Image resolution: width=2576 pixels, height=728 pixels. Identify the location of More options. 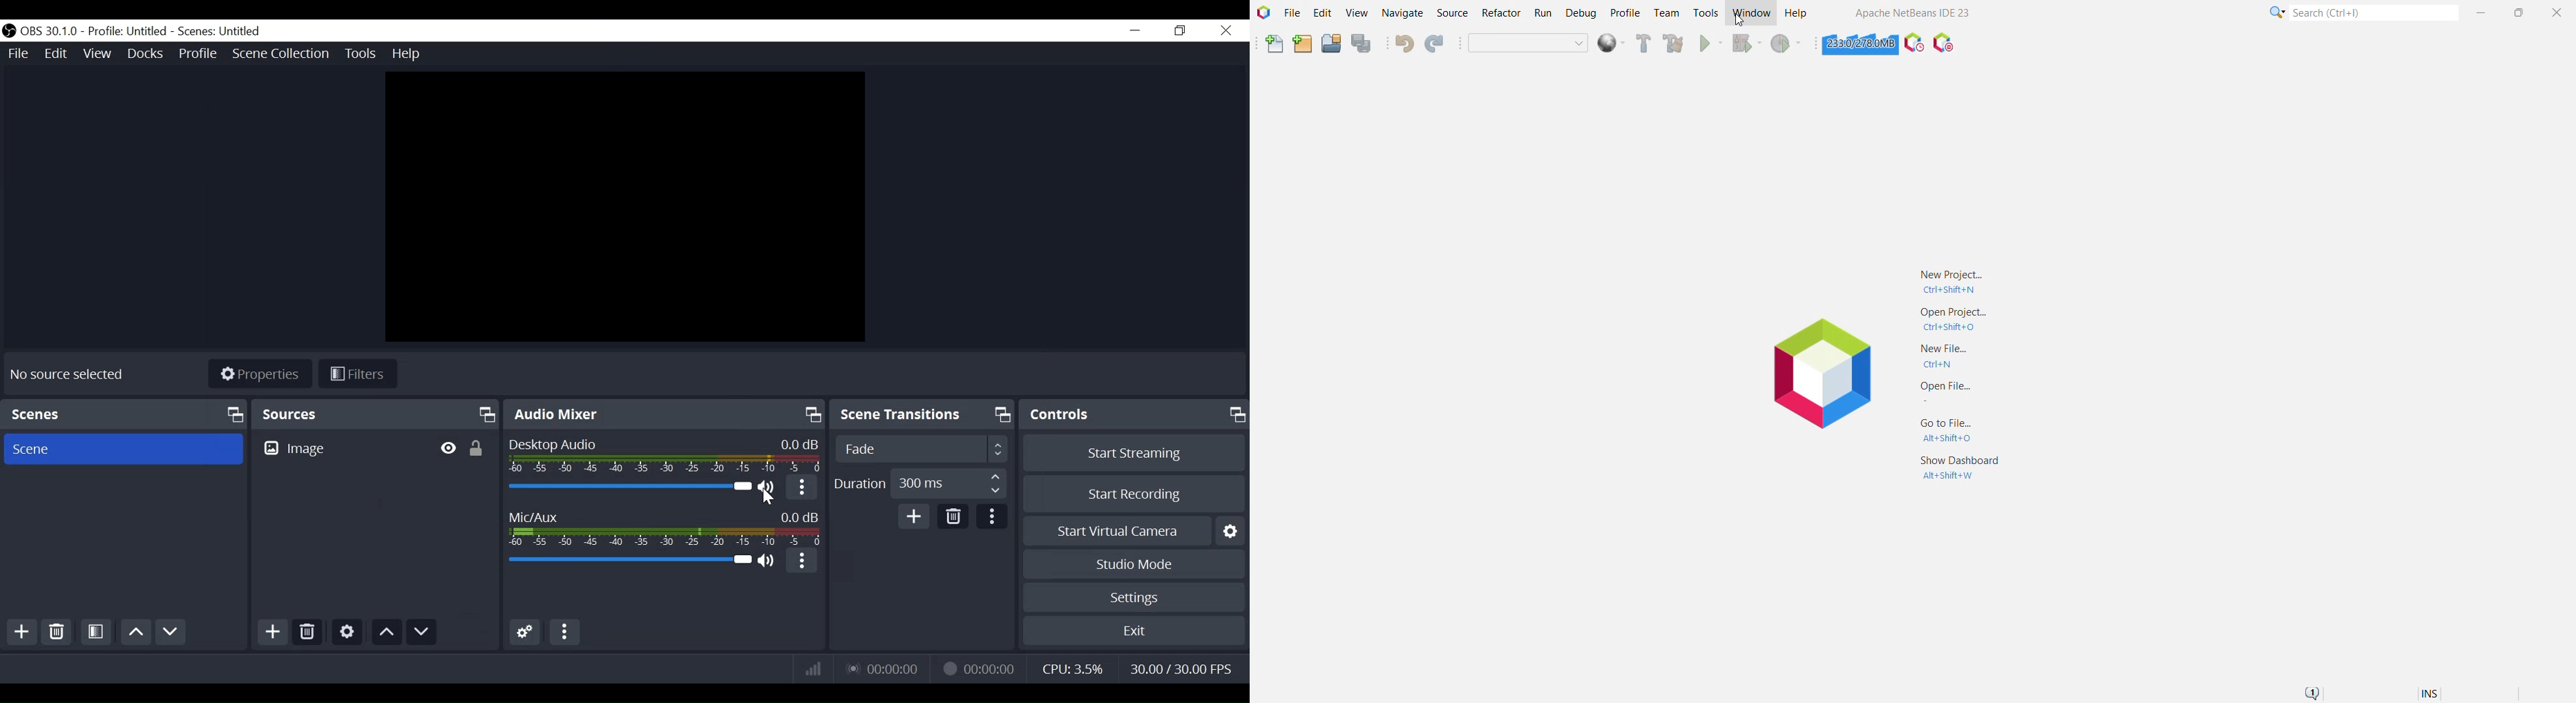
(568, 634).